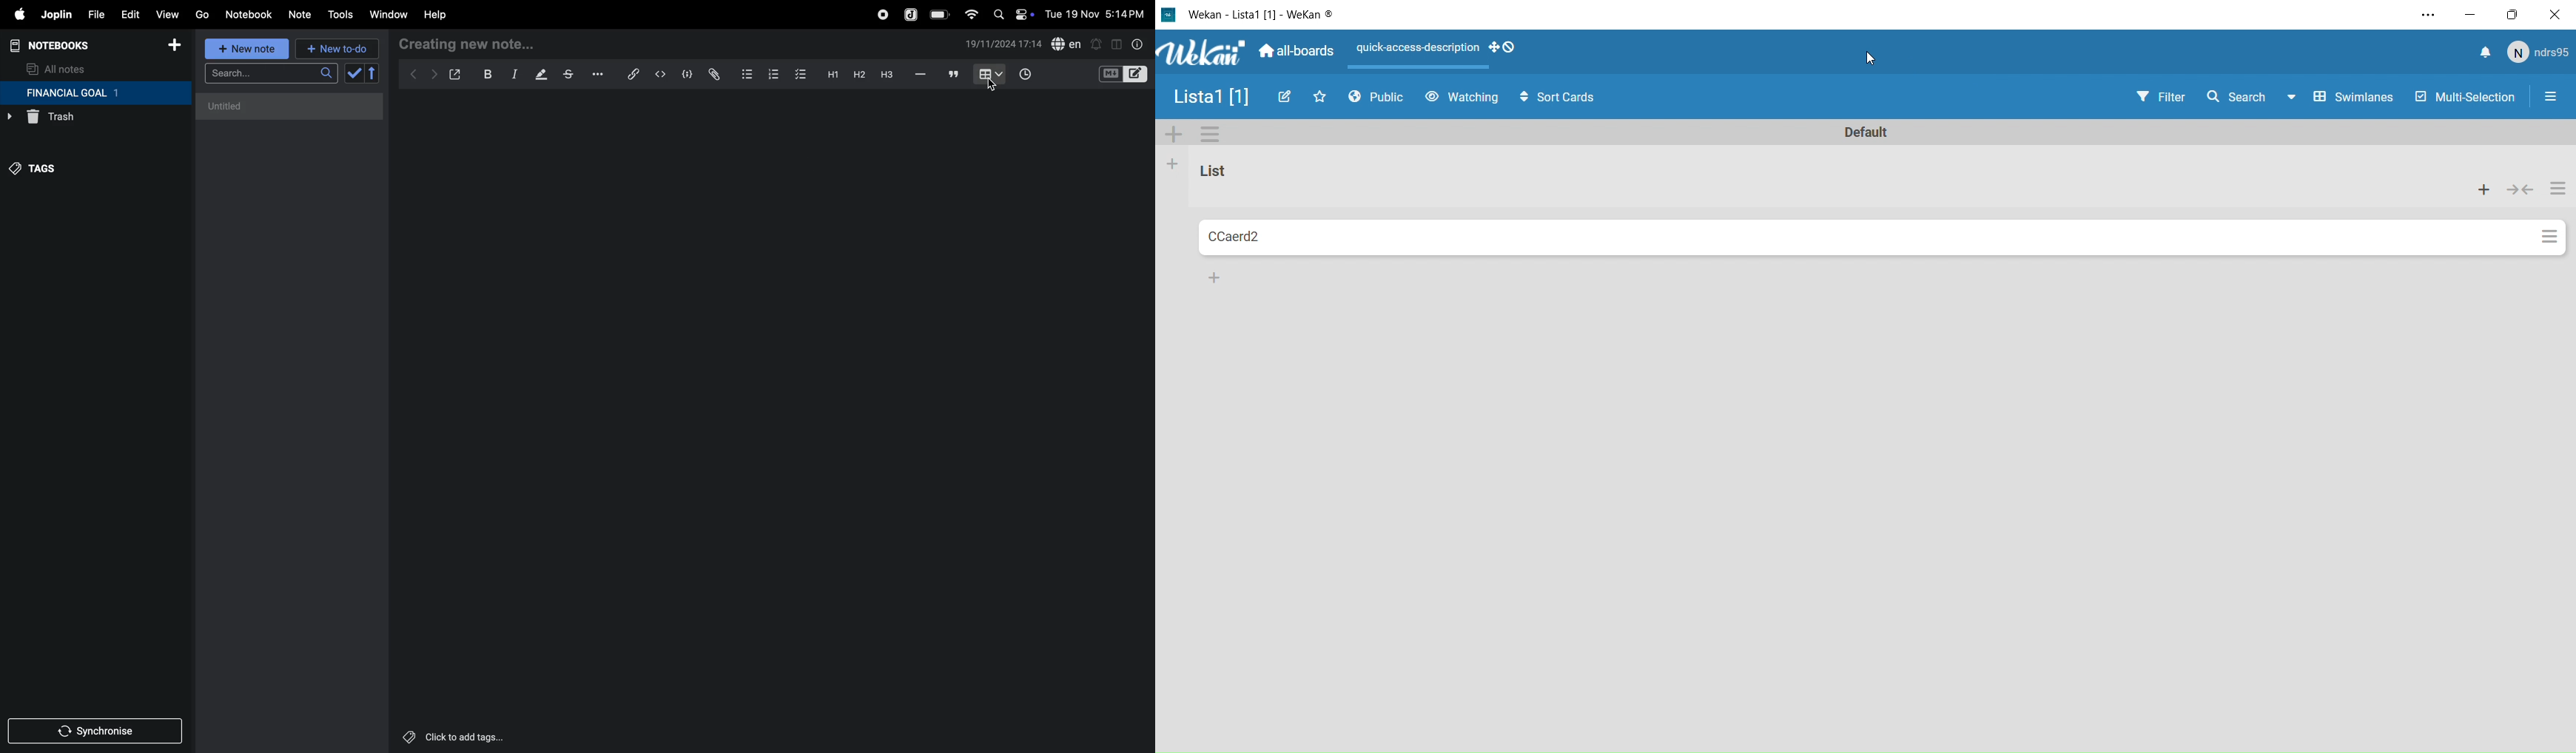 Image resolution: width=2576 pixels, height=756 pixels. I want to click on battery, so click(940, 15).